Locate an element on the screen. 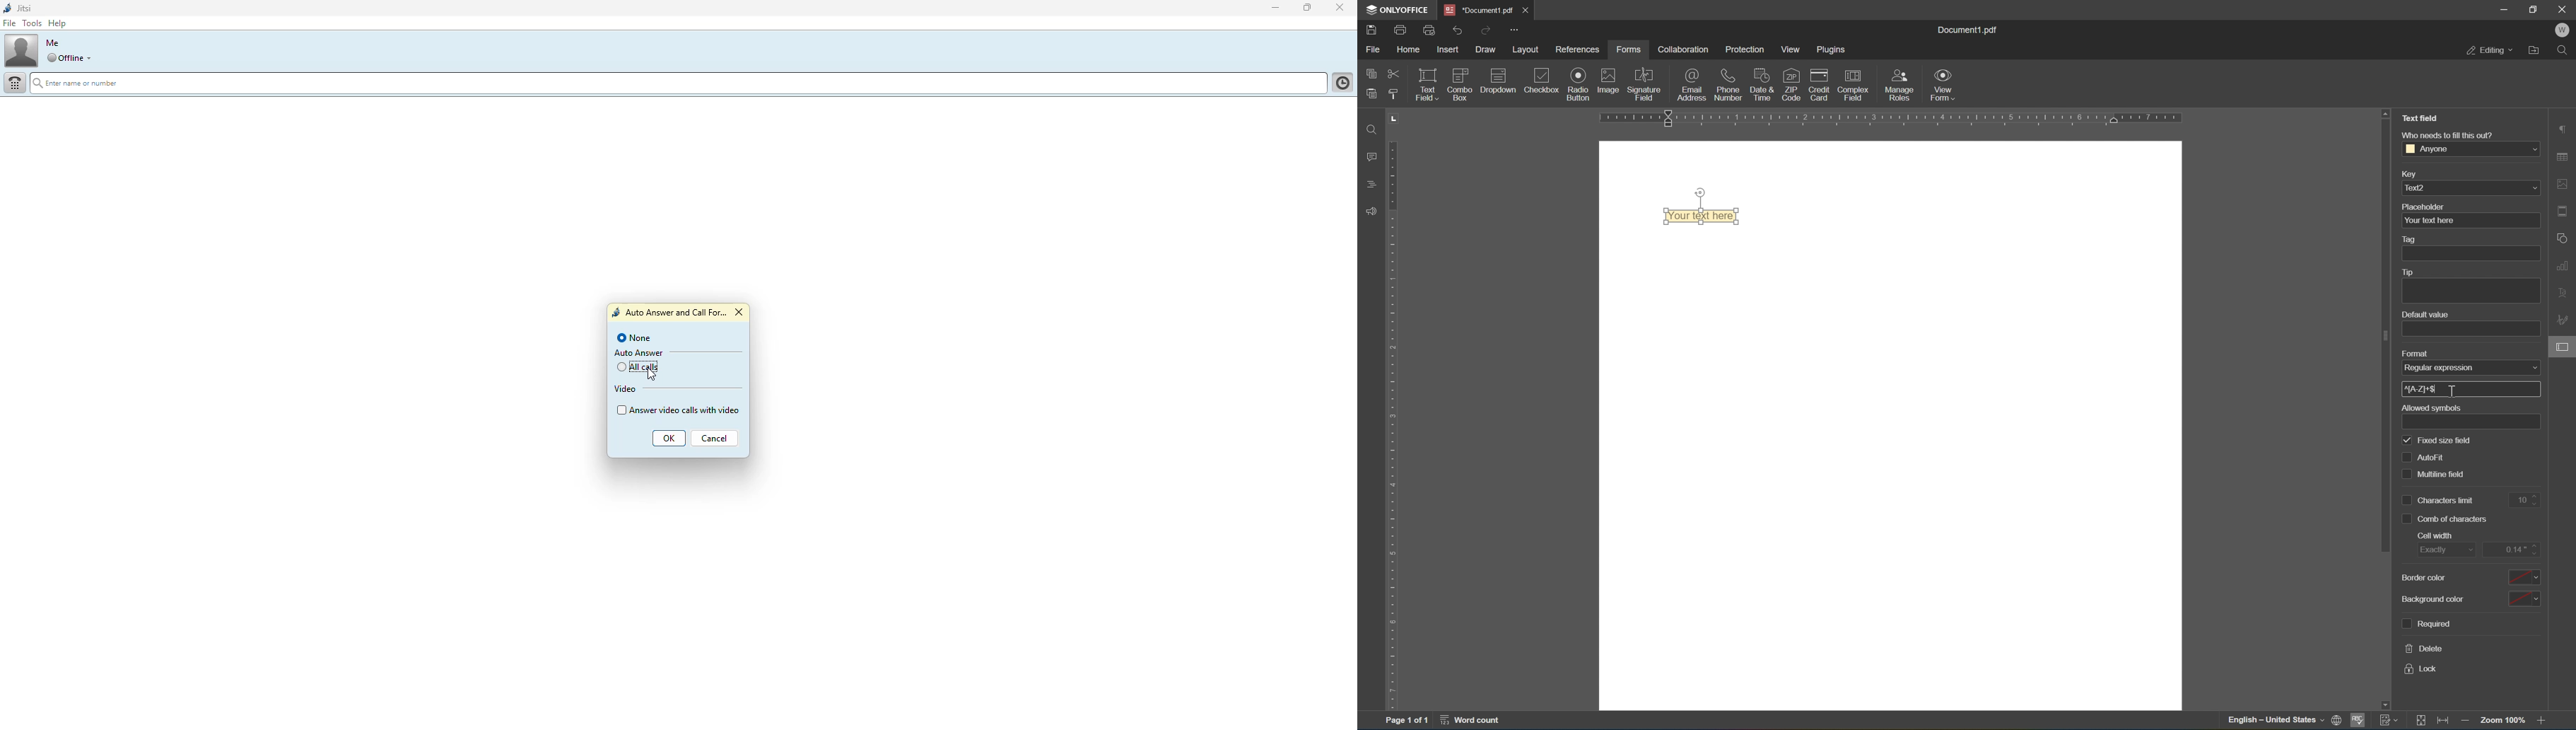 This screenshot has width=2576, height=756. zip code is located at coordinates (1791, 84).